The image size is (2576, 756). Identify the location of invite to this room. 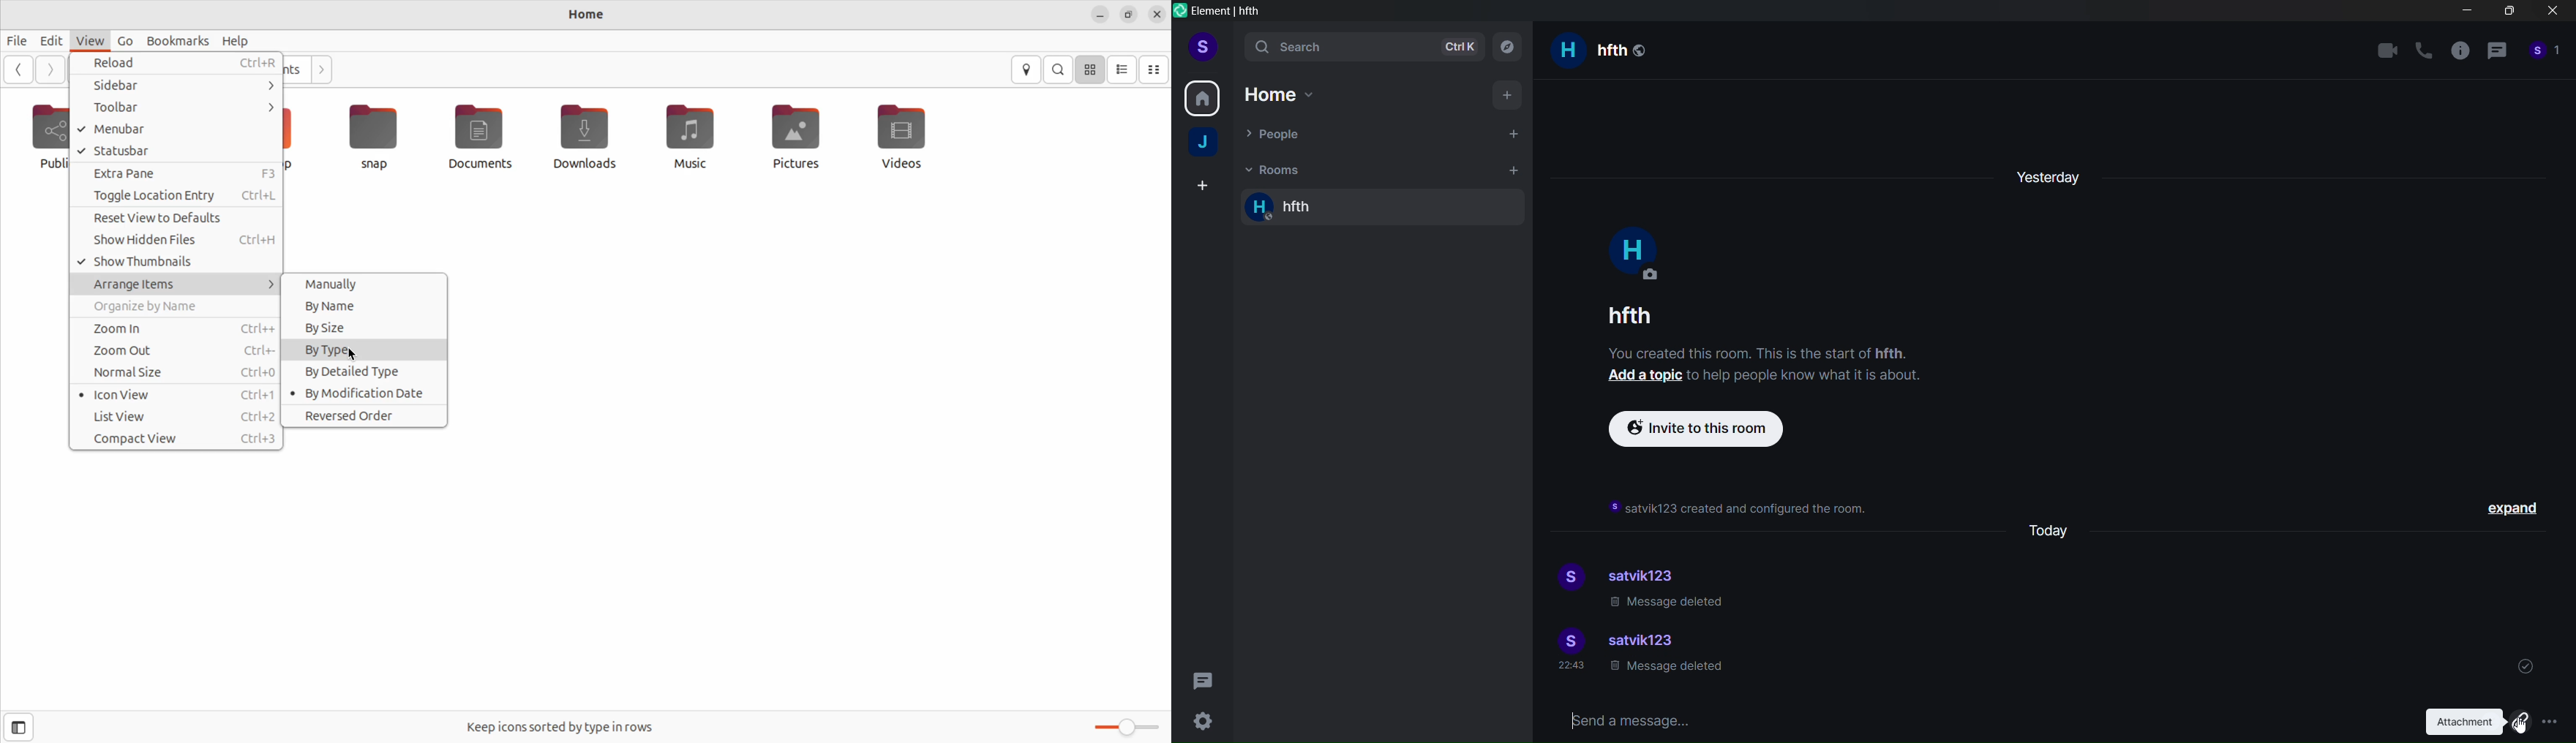
(1703, 429).